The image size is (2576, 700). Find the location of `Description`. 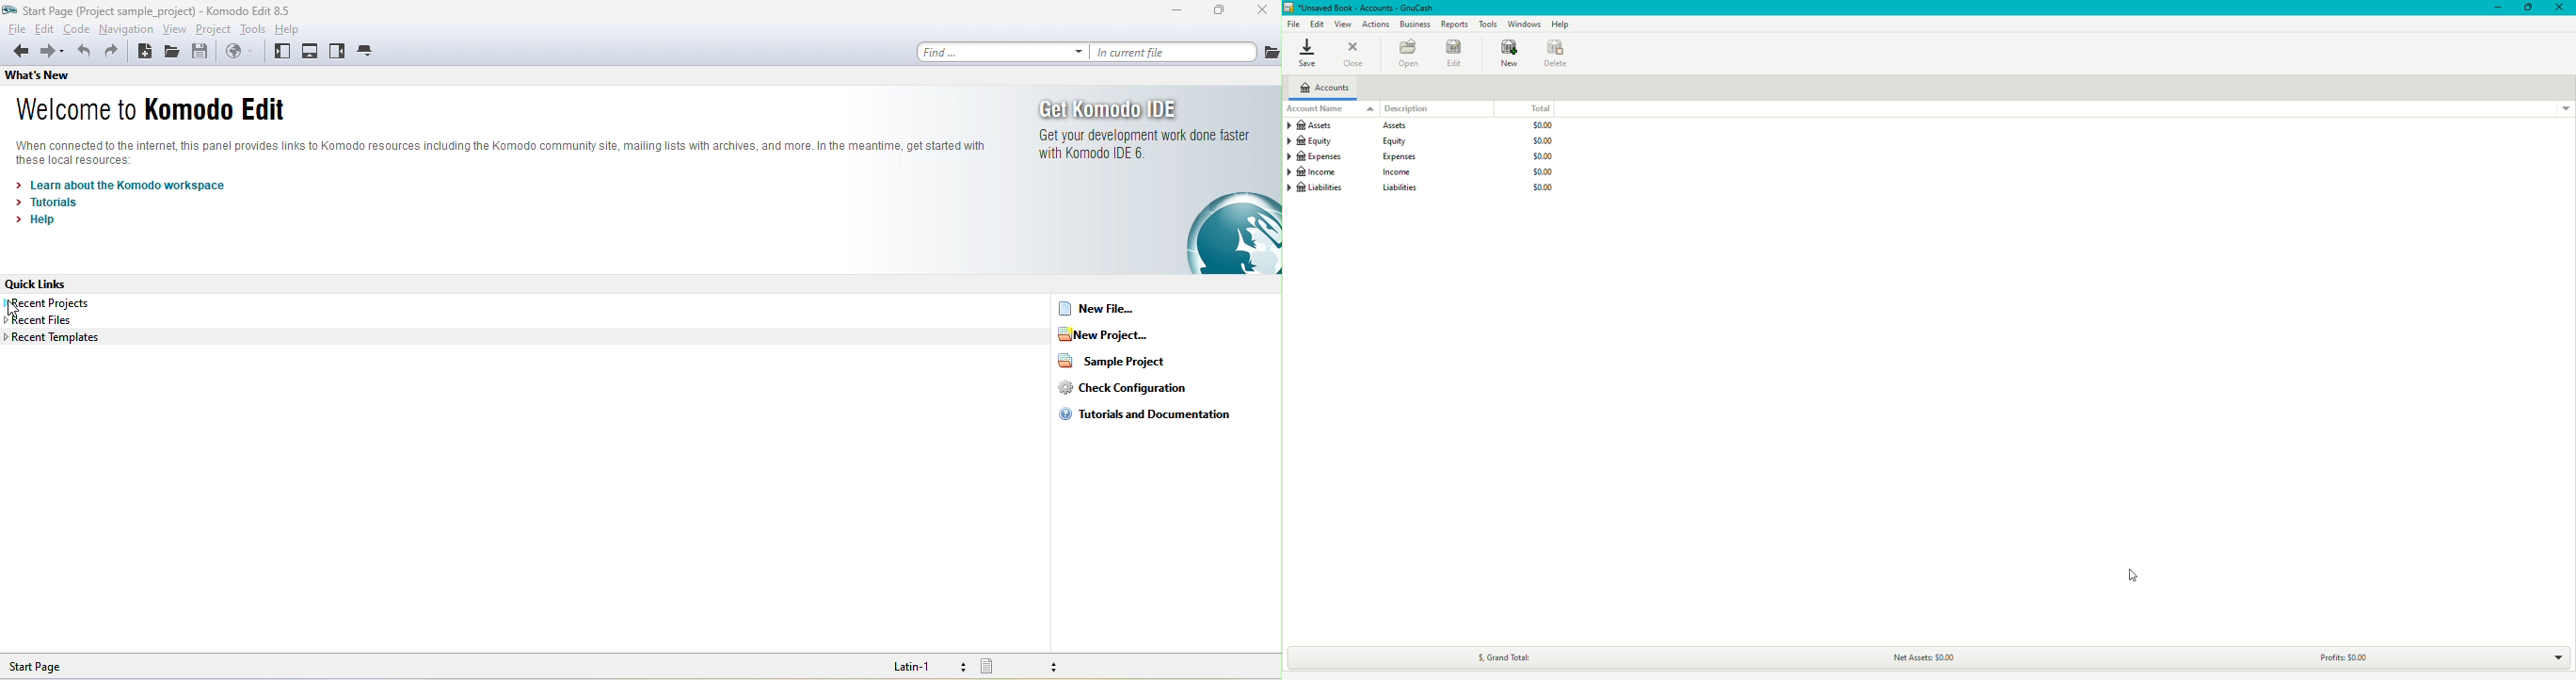

Description is located at coordinates (1399, 107).